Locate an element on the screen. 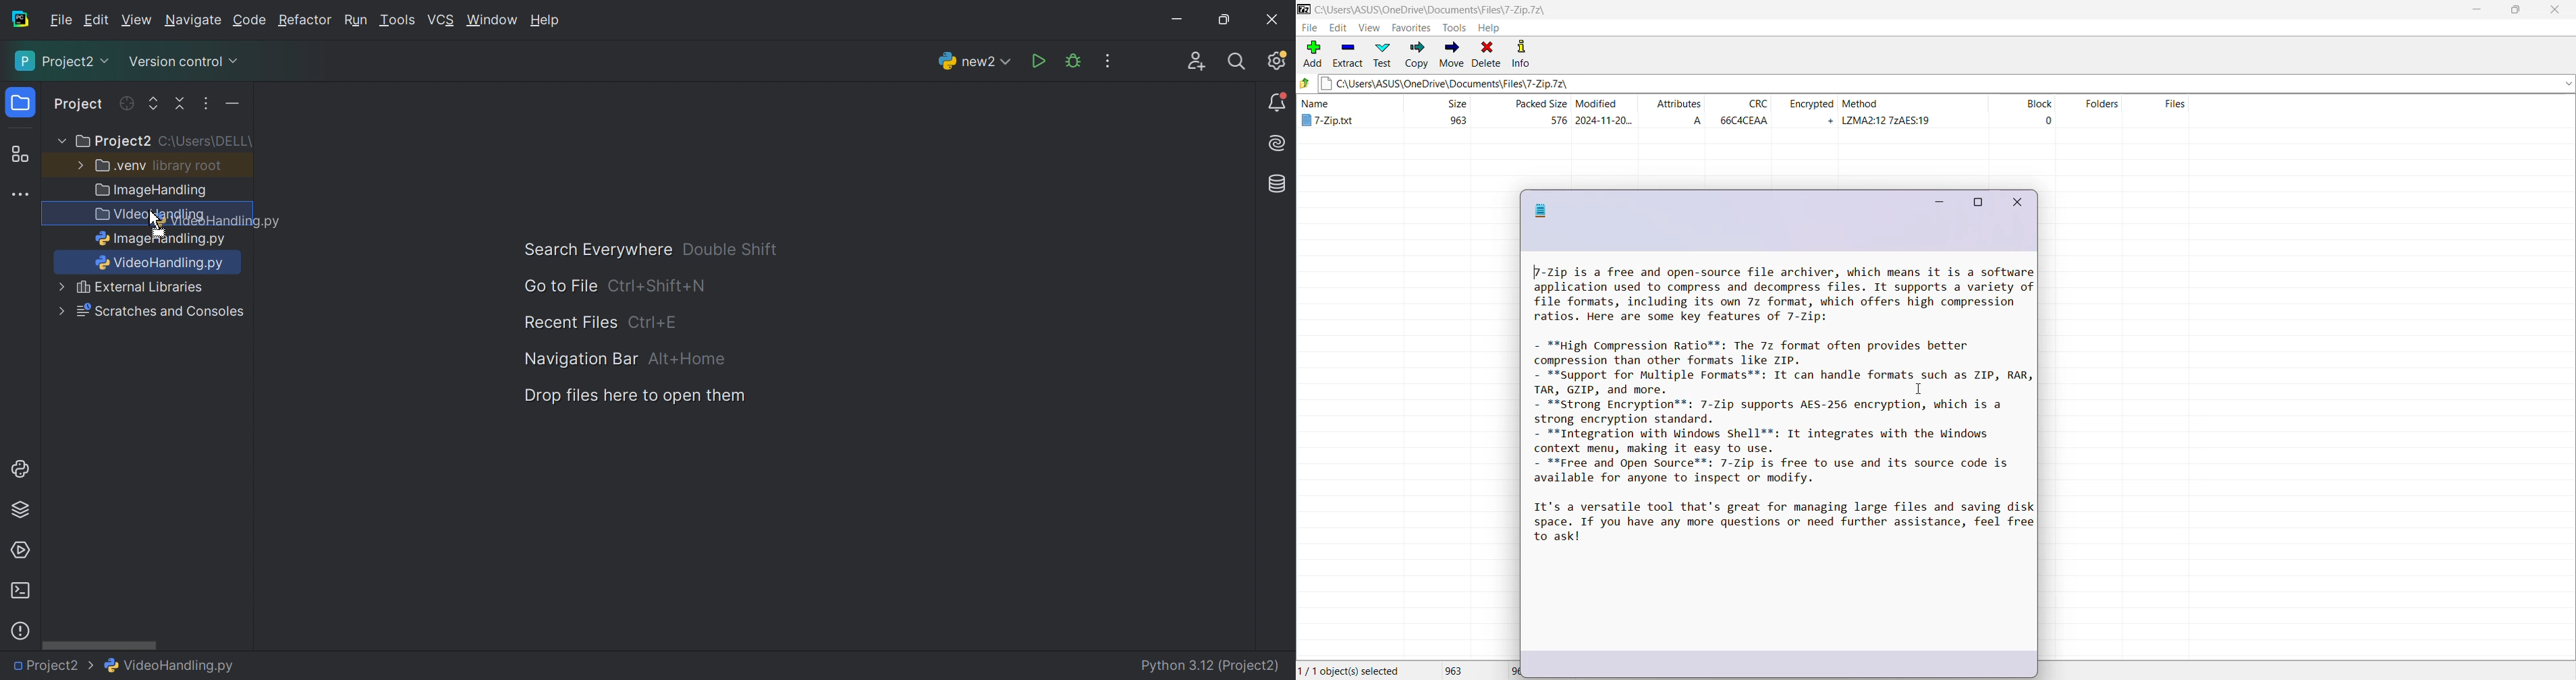  Password protected archive file is located at coordinates (1342, 113).